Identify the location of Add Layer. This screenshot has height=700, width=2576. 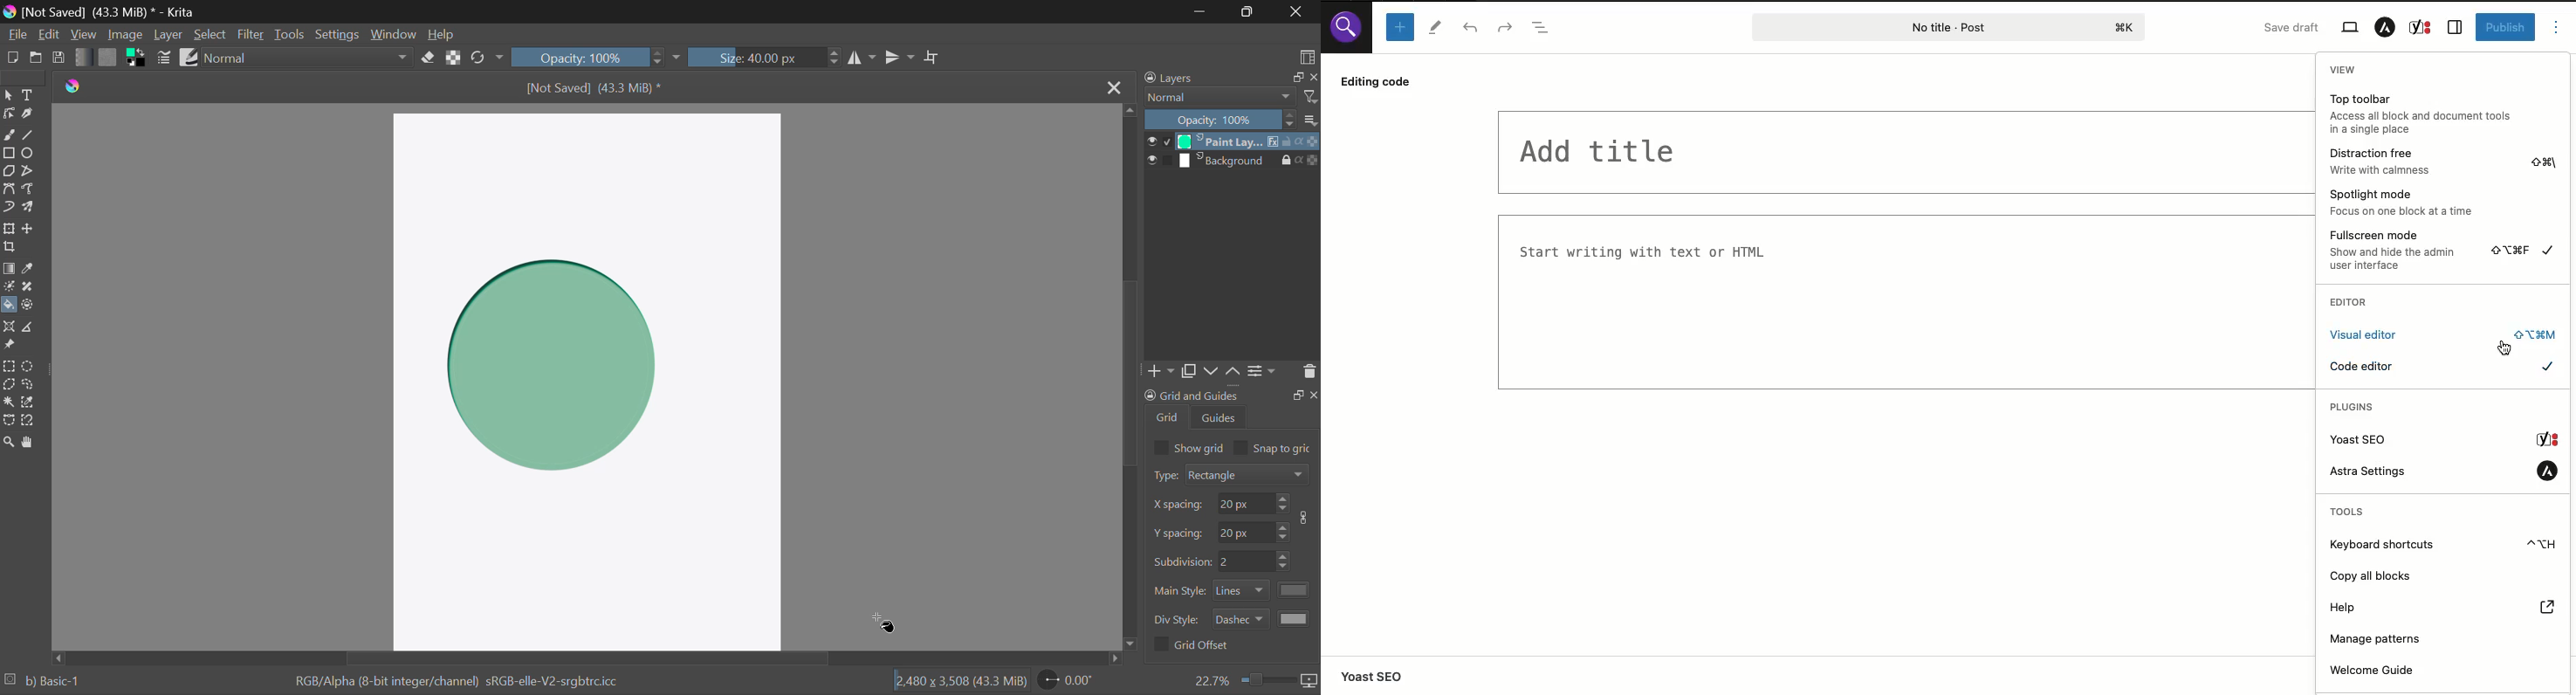
(1163, 372).